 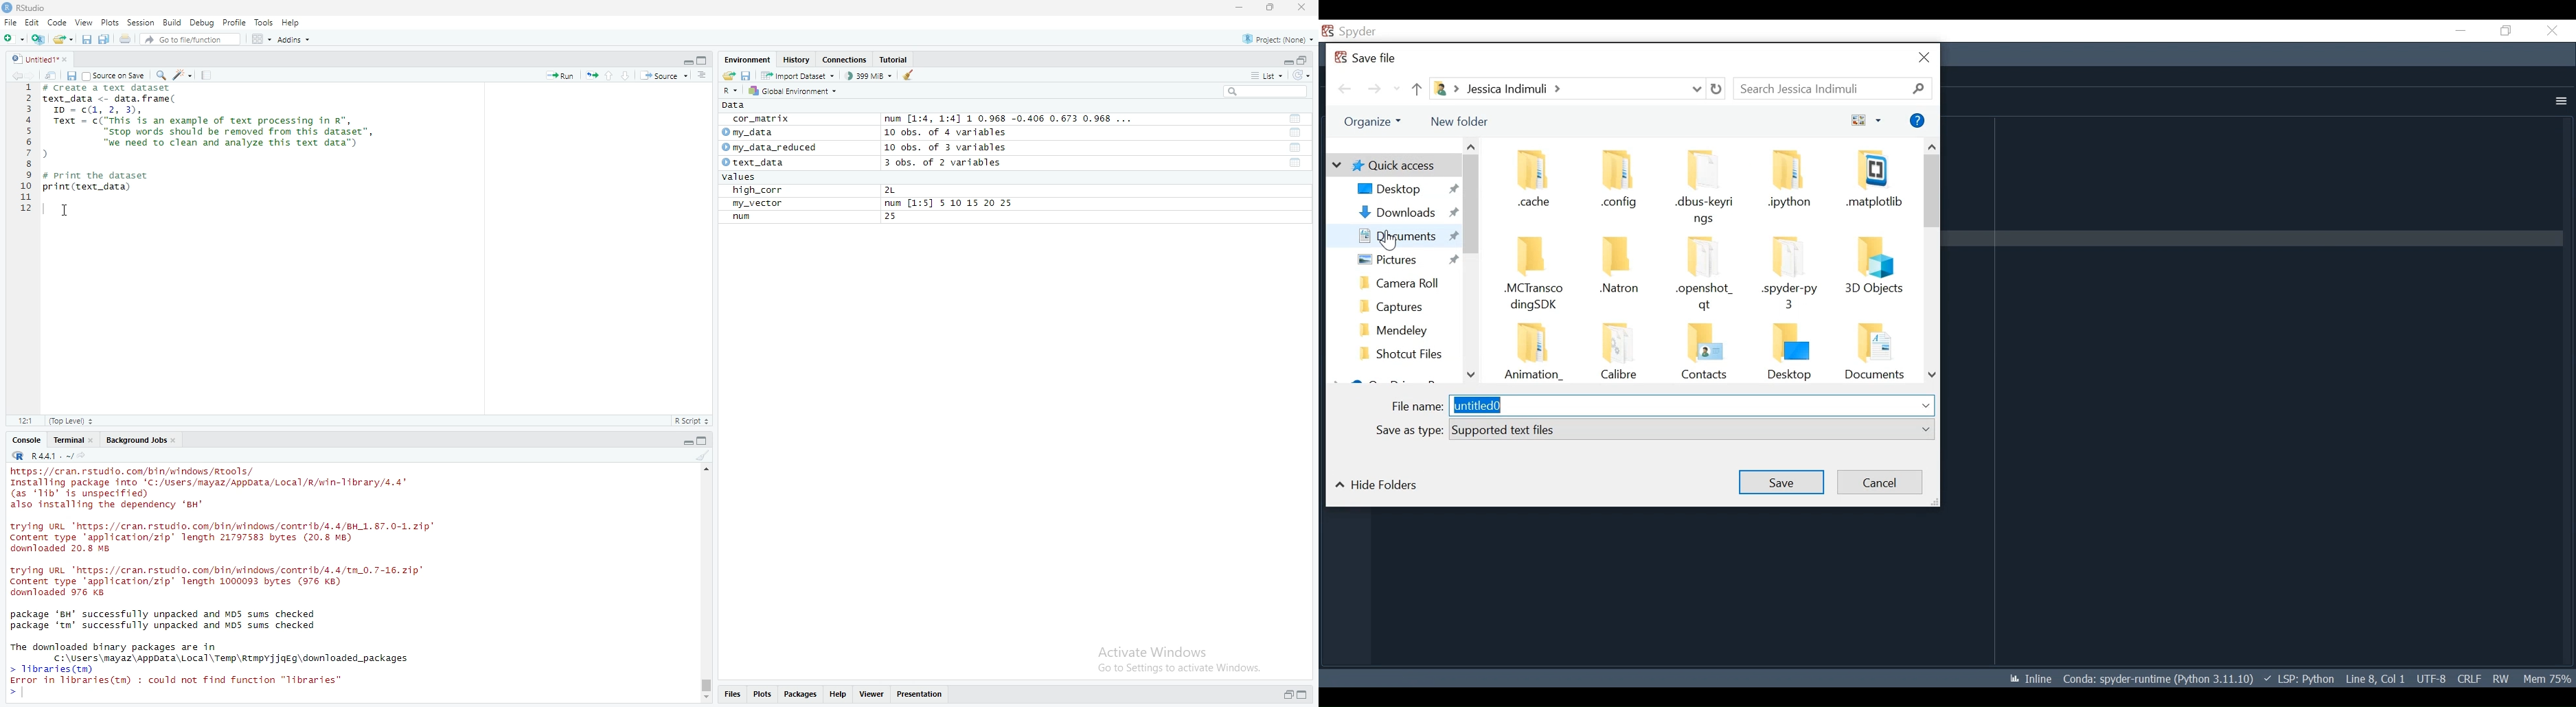 What do you see at coordinates (203, 23) in the screenshot?
I see `debug` at bounding box center [203, 23].